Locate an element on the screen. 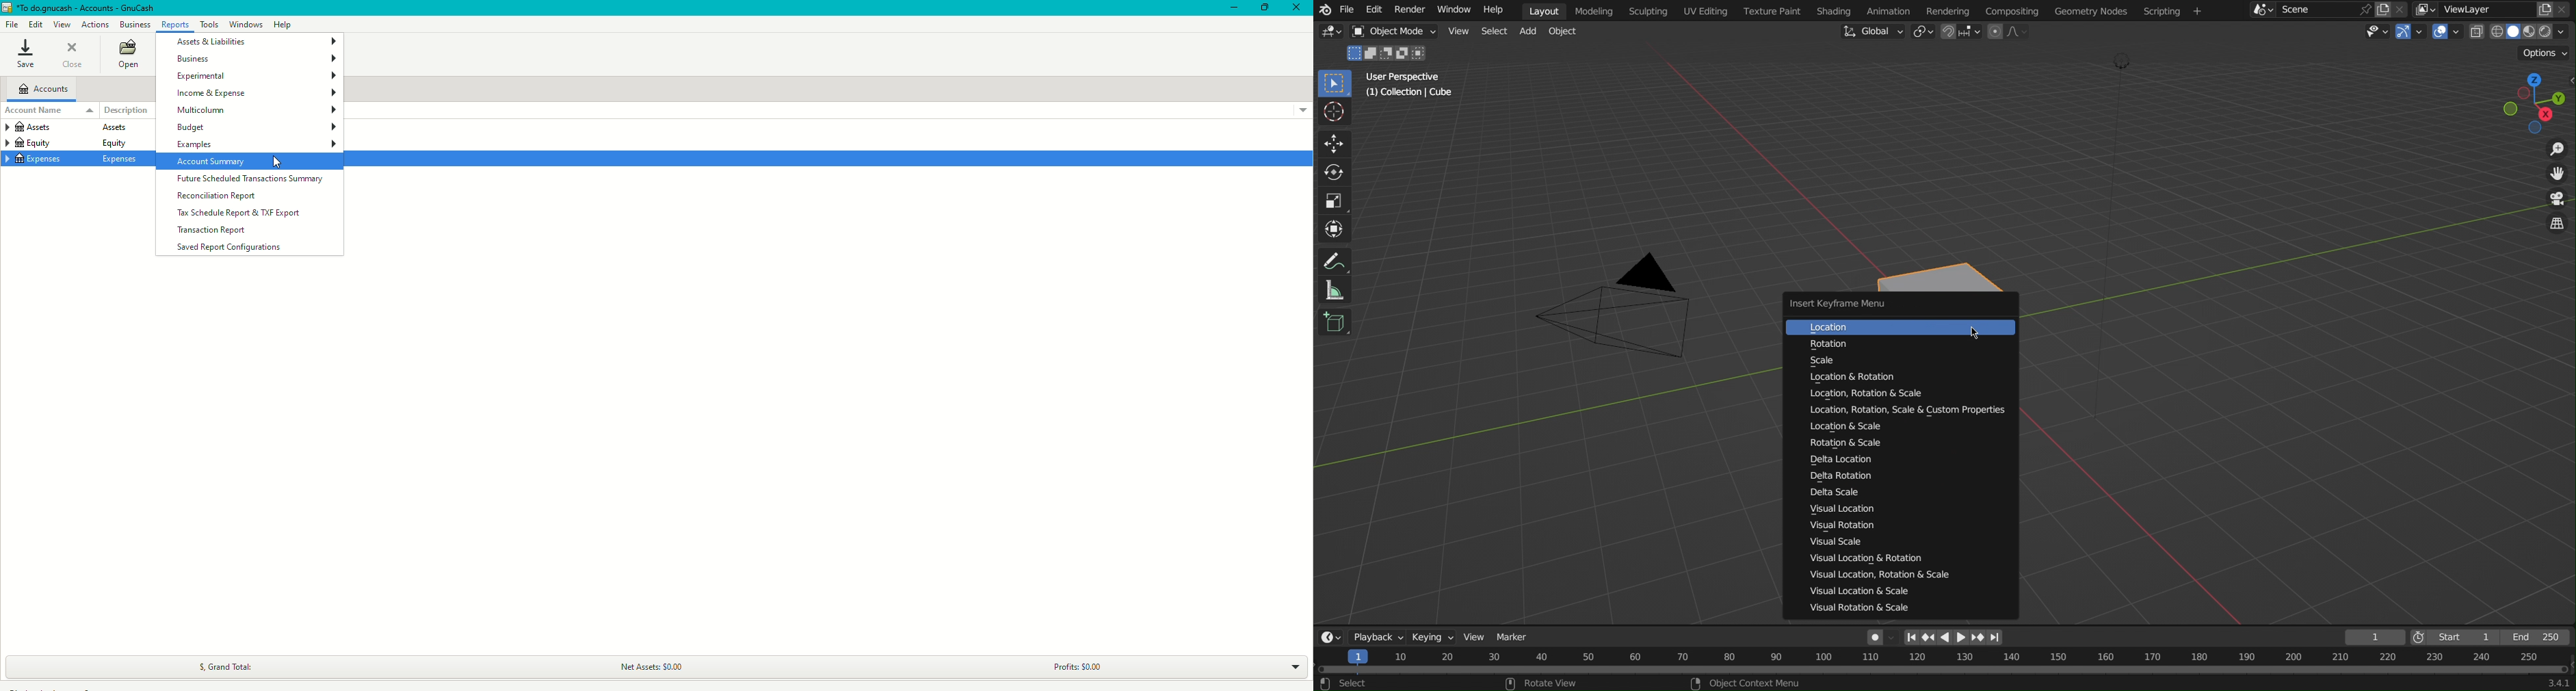  Description is located at coordinates (129, 109).